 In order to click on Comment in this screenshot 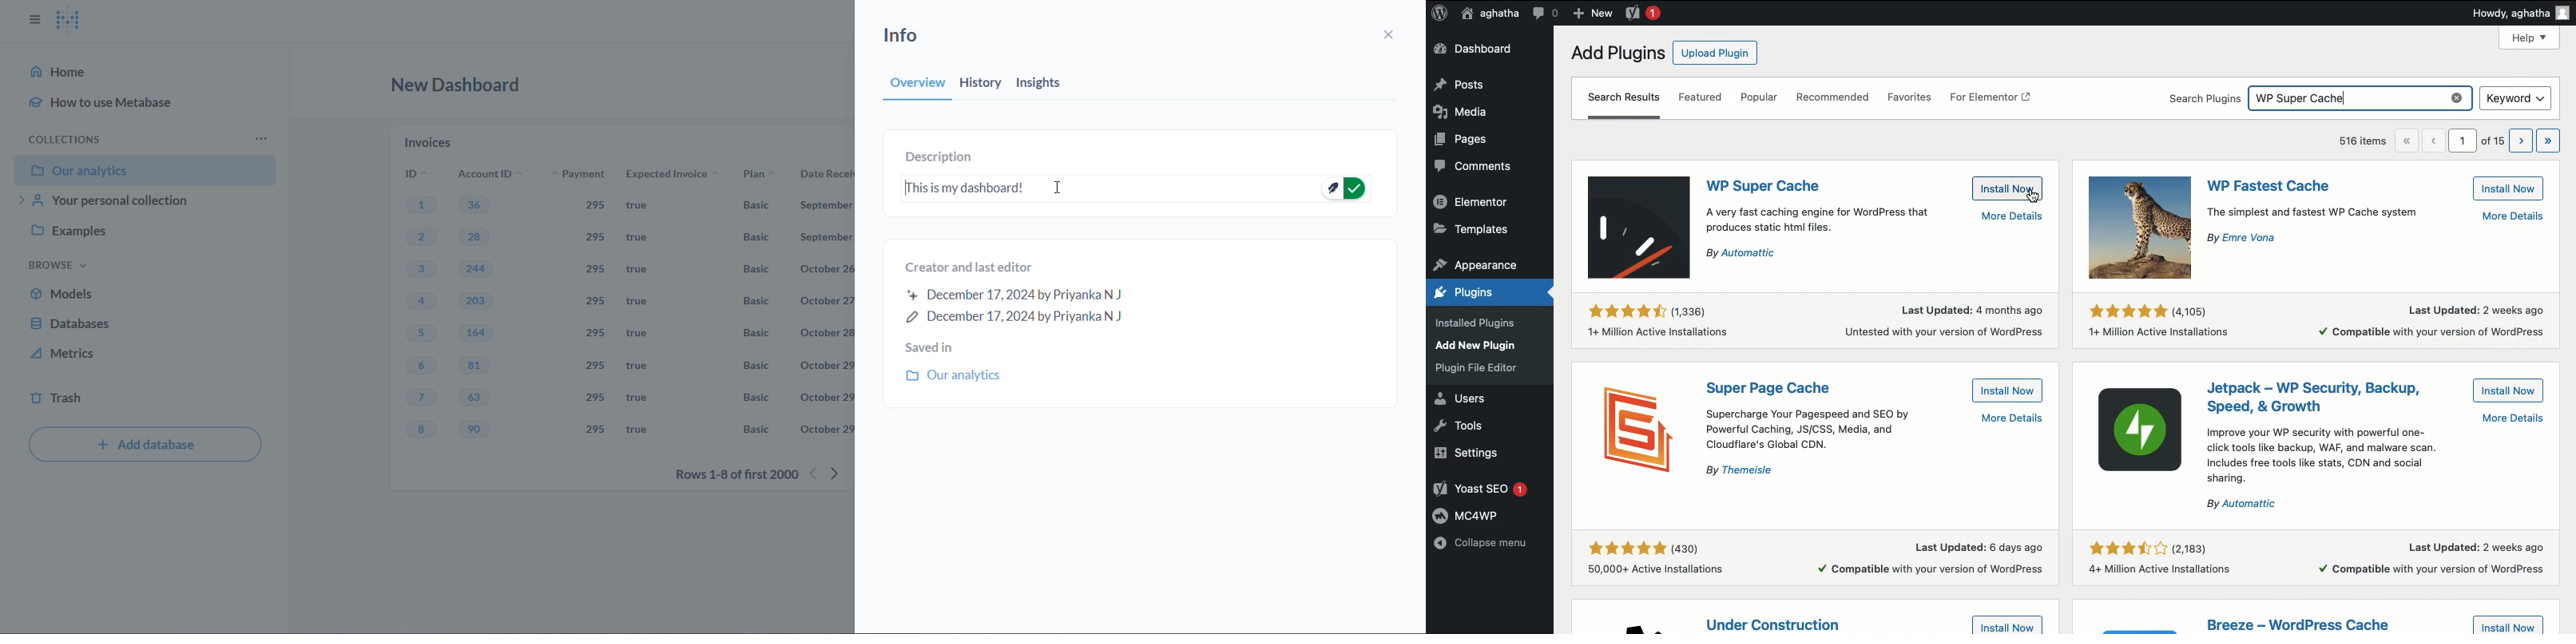, I will do `click(1546, 12)`.